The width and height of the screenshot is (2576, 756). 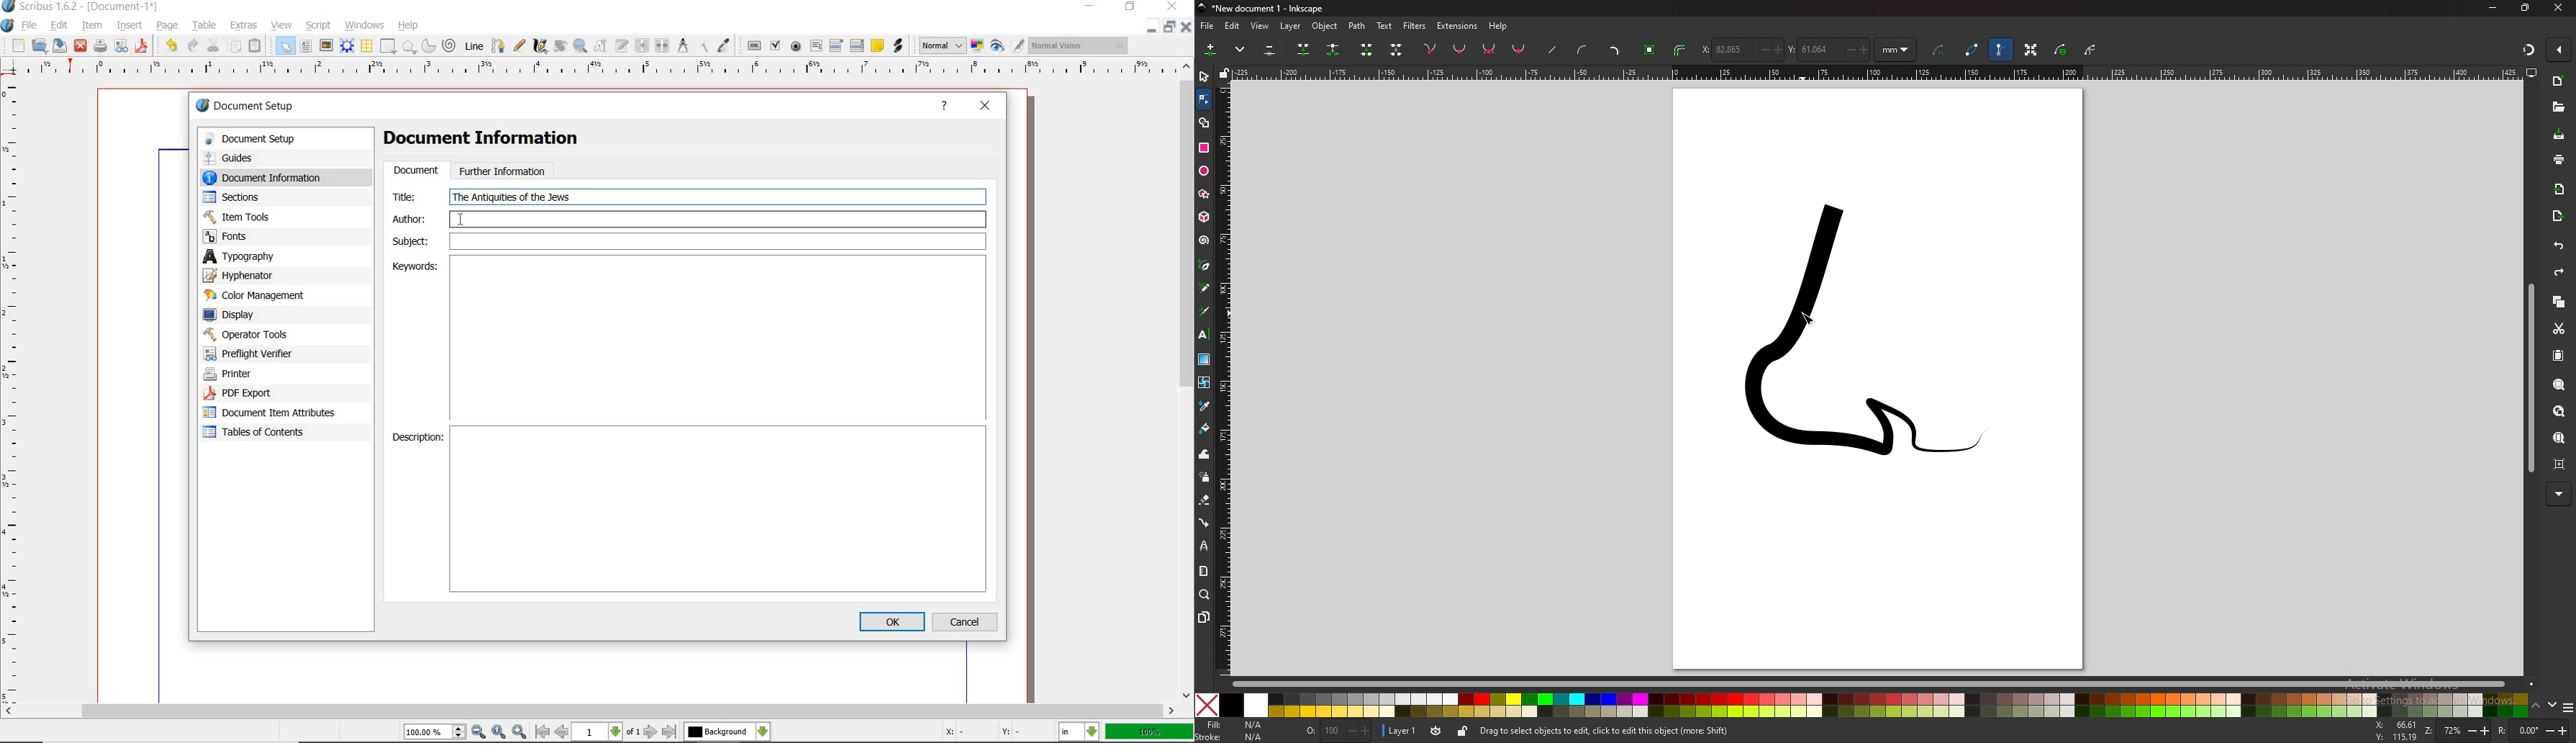 What do you see at coordinates (214, 46) in the screenshot?
I see `cut` at bounding box center [214, 46].